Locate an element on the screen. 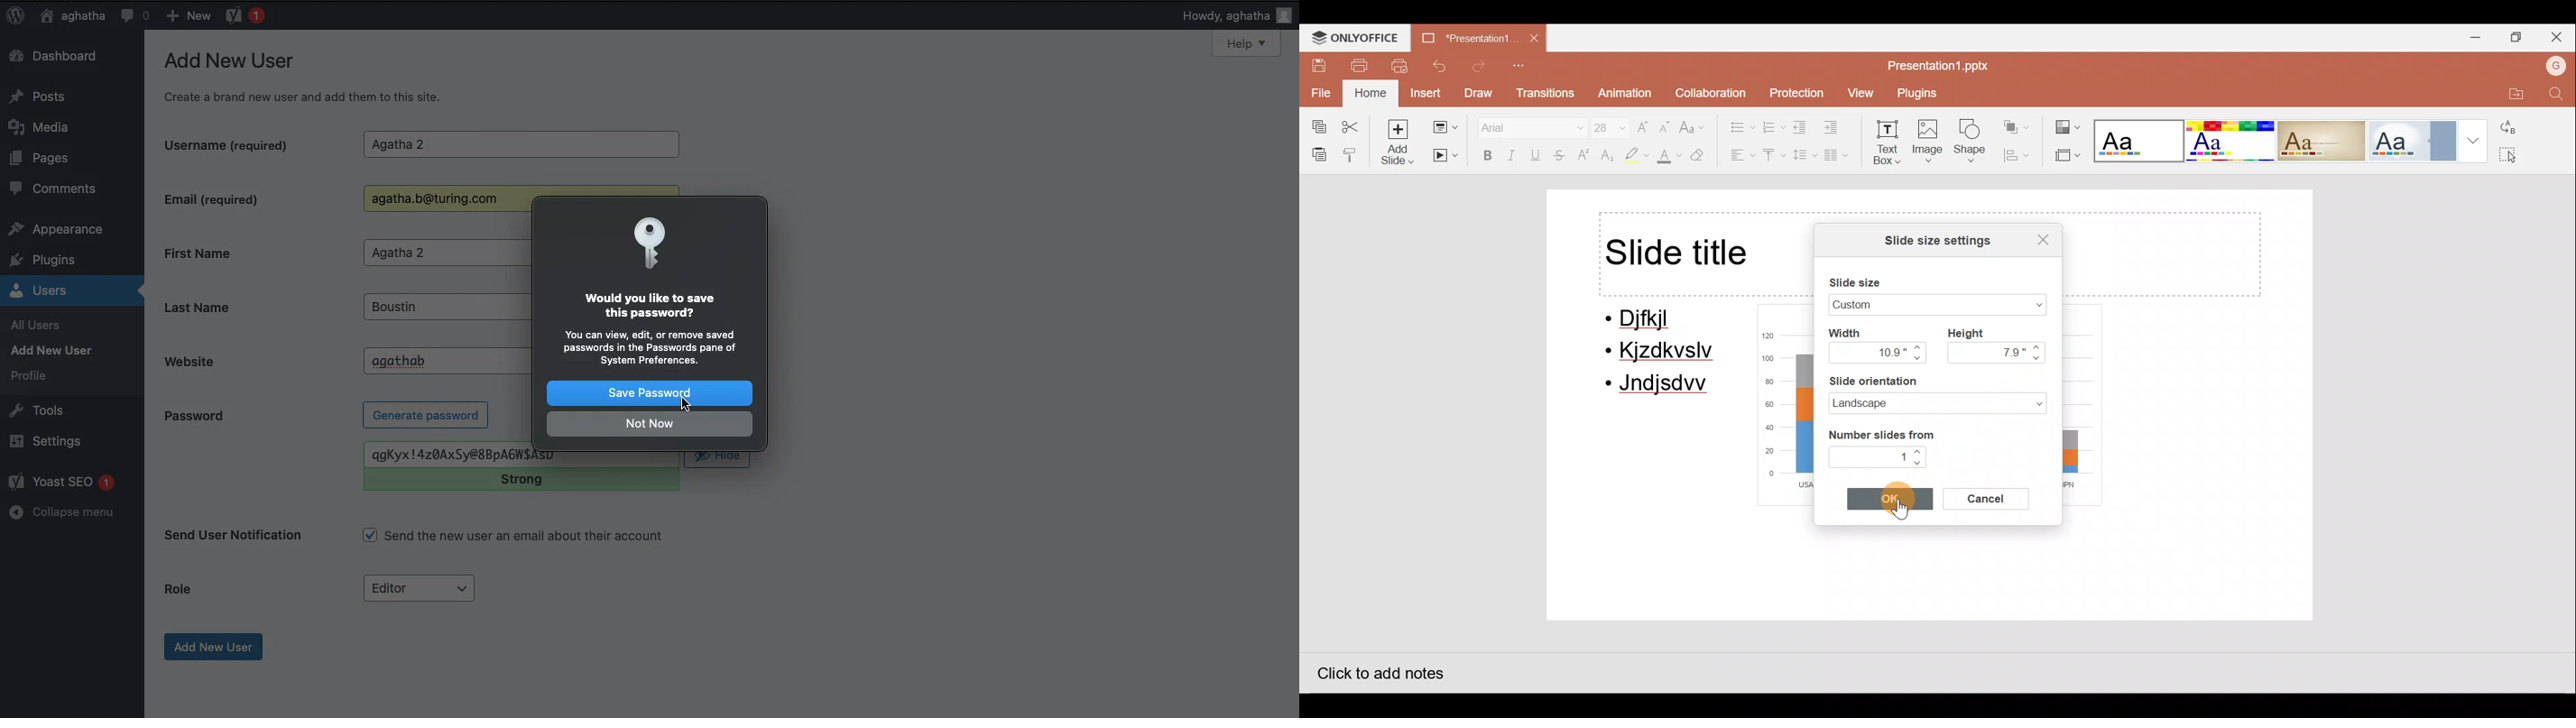 The image size is (2576, 728). Add slide is located at coordinates (1398, 142).